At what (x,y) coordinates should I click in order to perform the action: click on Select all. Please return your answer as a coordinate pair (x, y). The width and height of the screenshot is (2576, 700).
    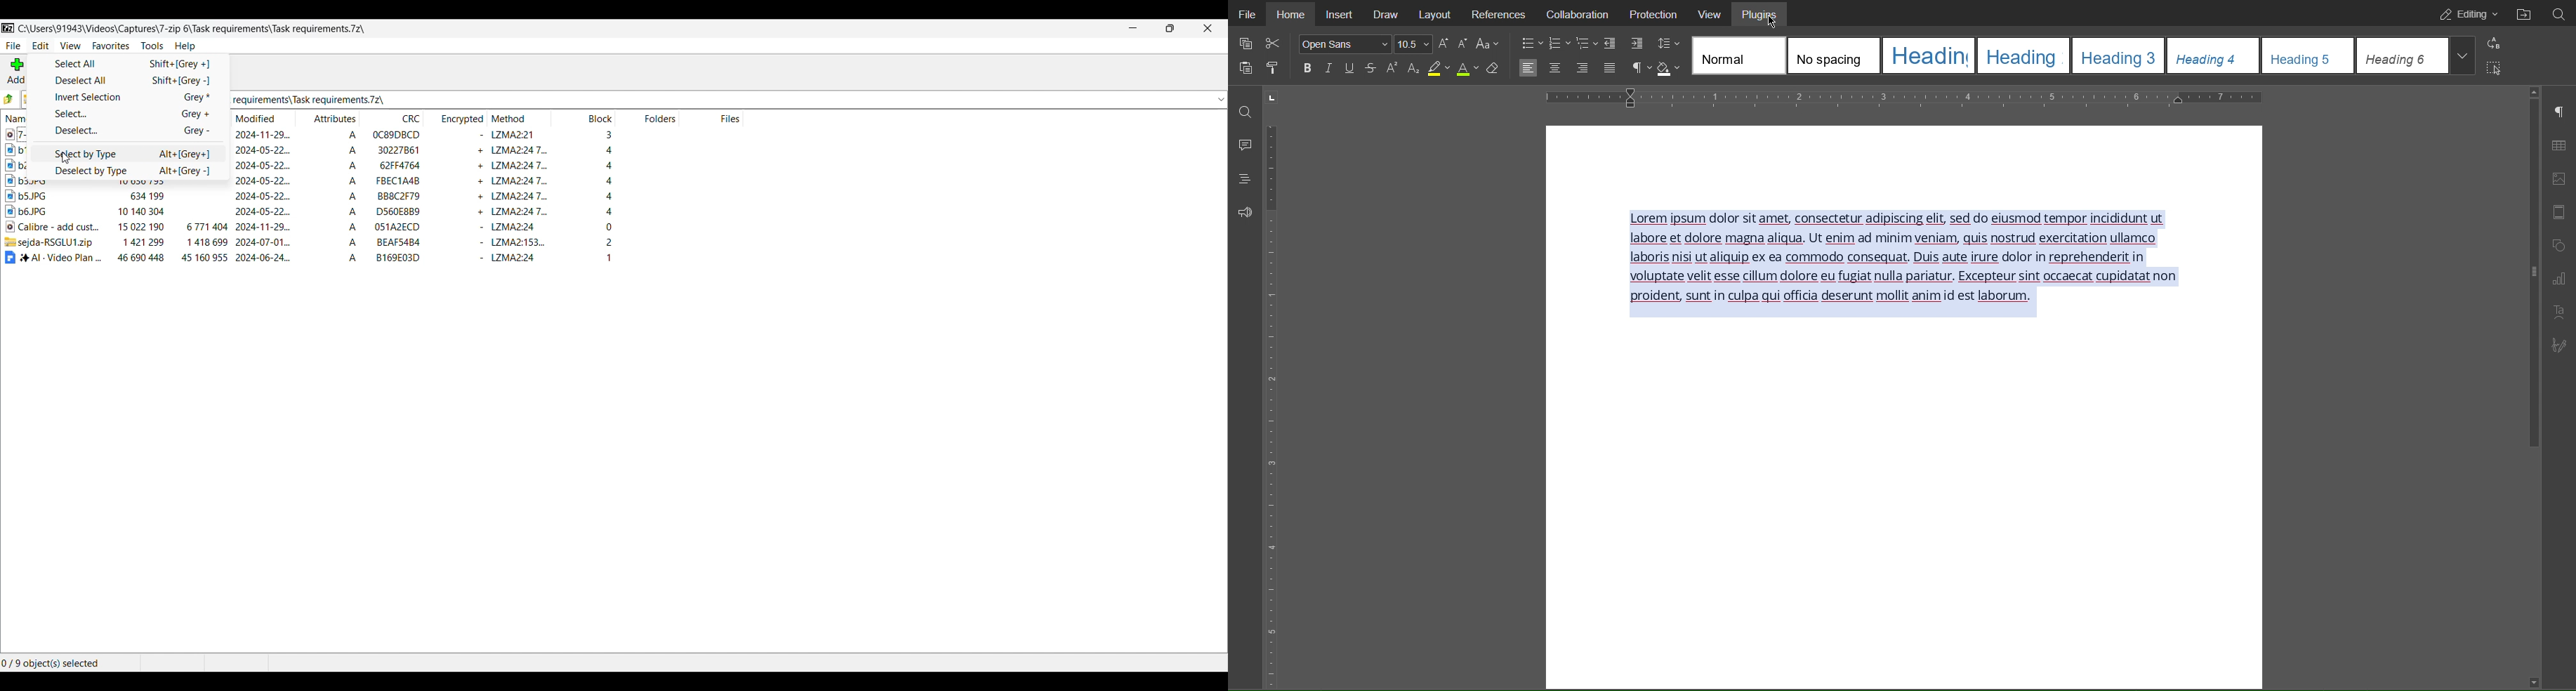
    Looking at the image, I should click on (128, 63).